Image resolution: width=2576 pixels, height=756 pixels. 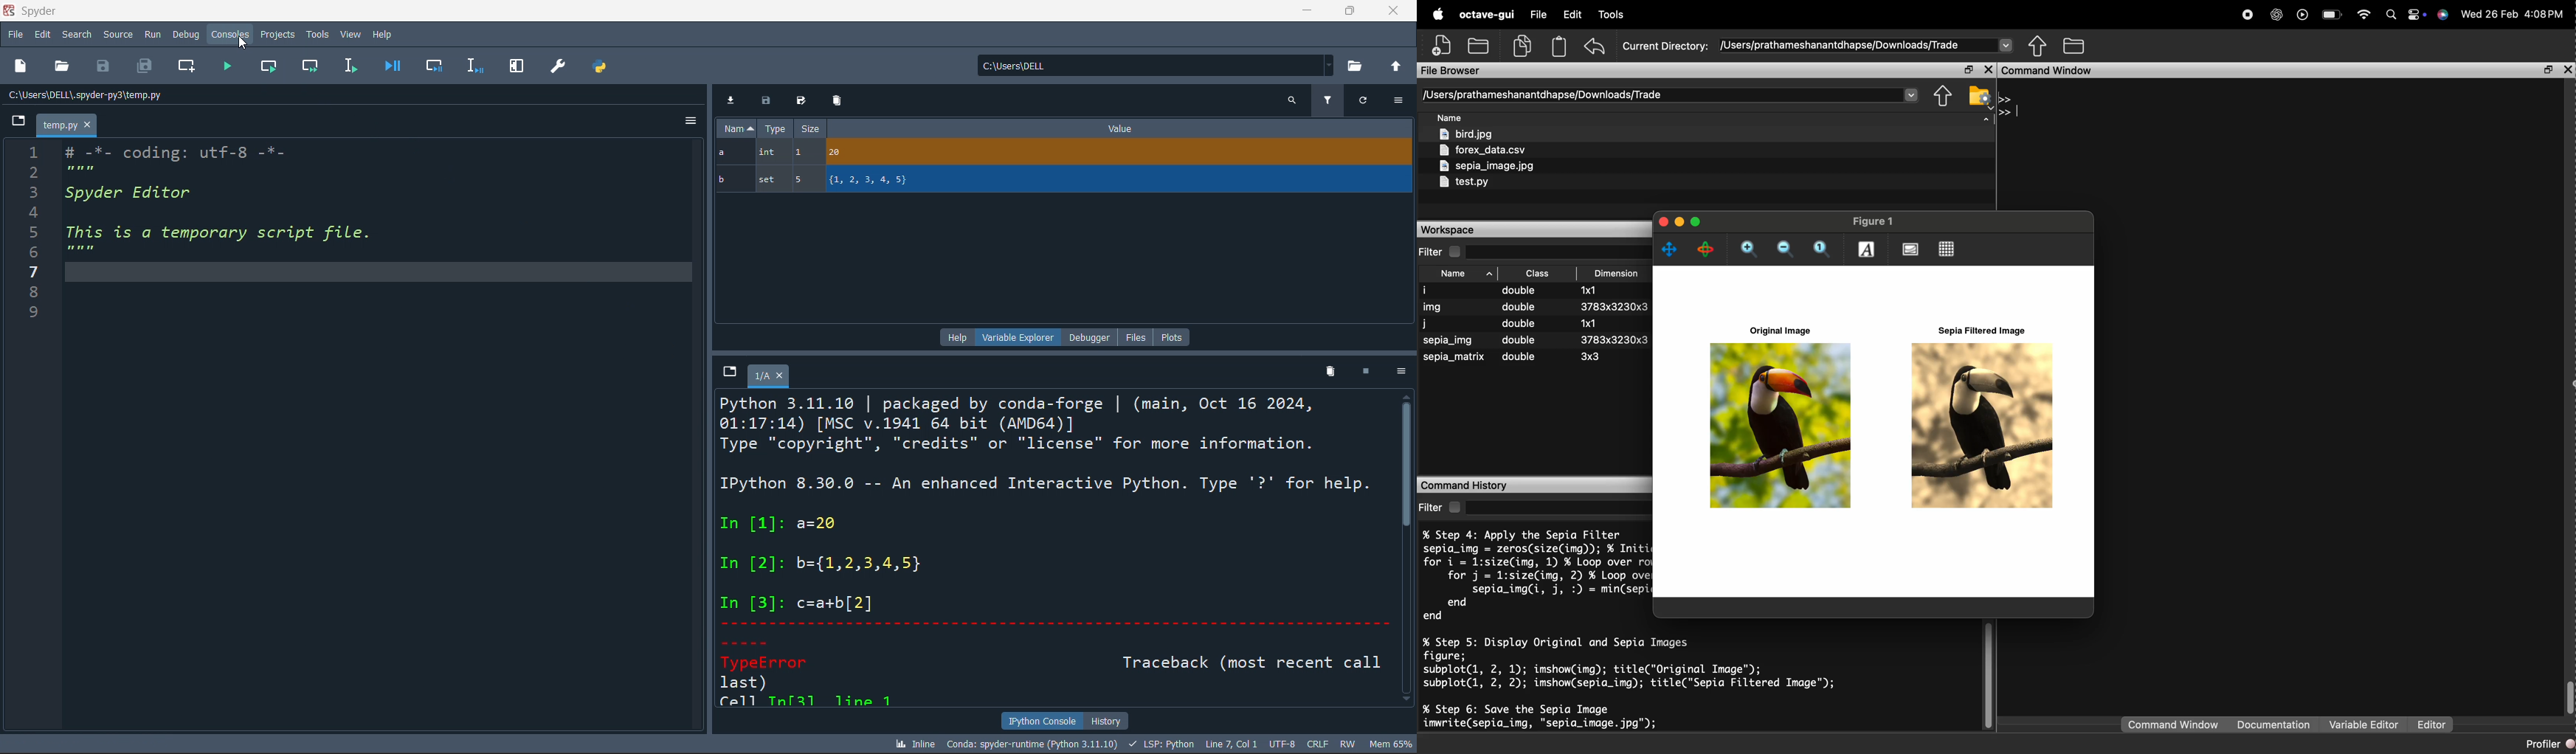 I want to click on save, so click(x=767, y=101).